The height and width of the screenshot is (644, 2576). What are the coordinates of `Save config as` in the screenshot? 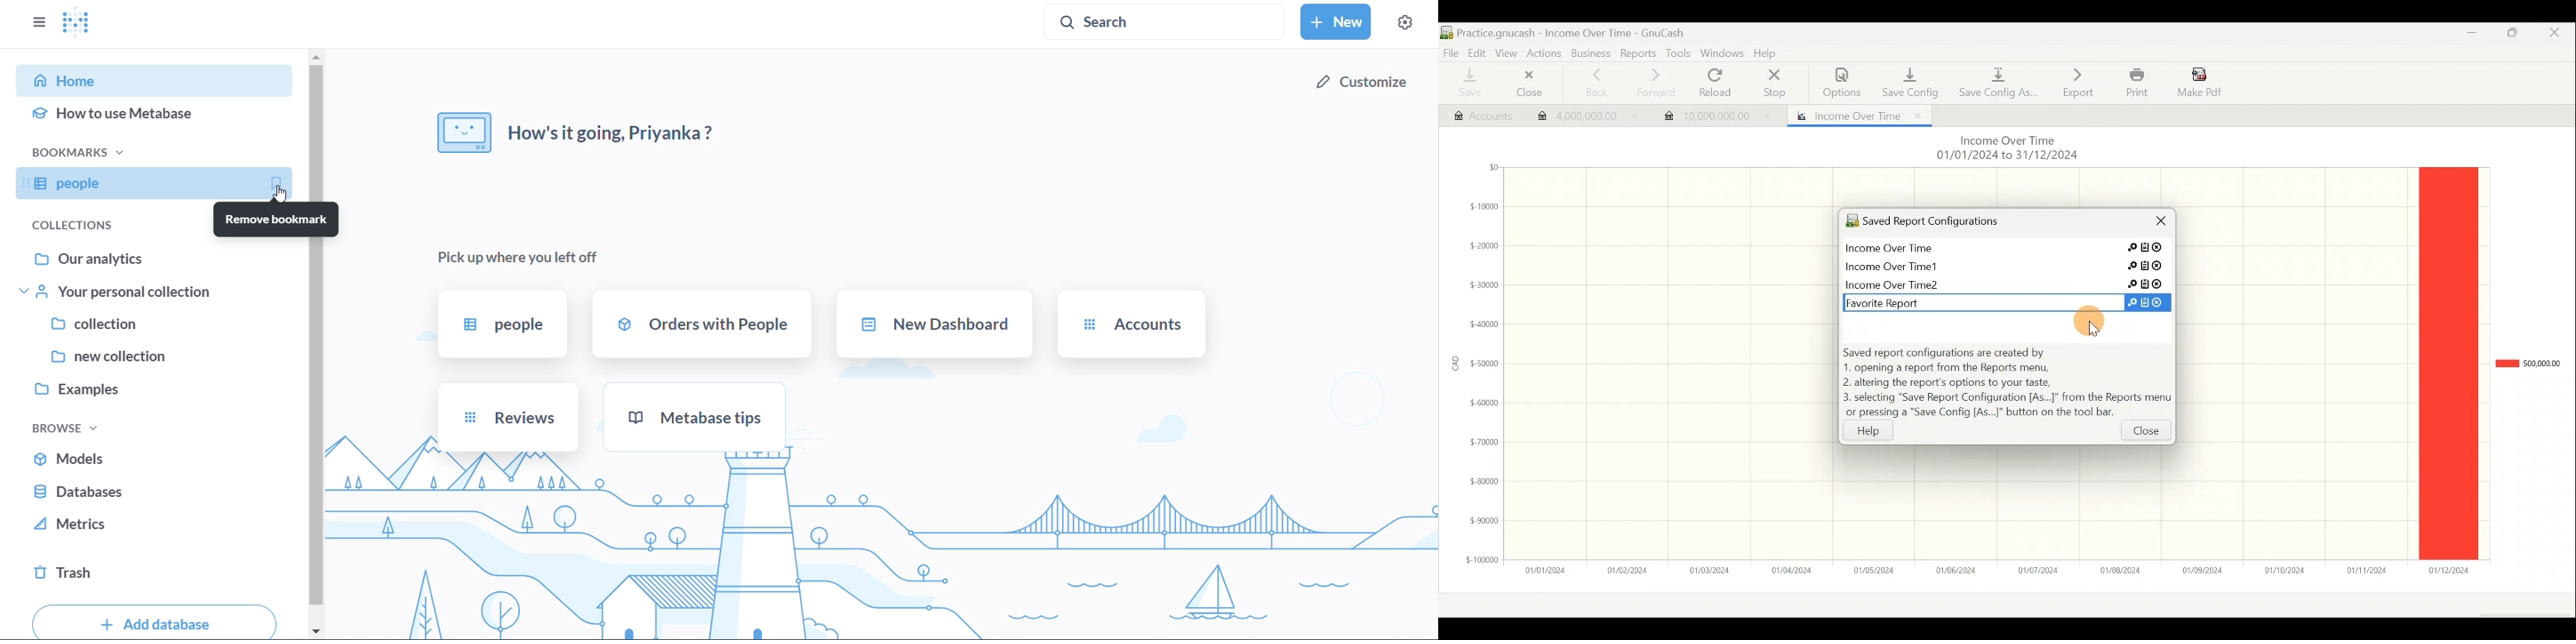 It's located at (1998, 80).